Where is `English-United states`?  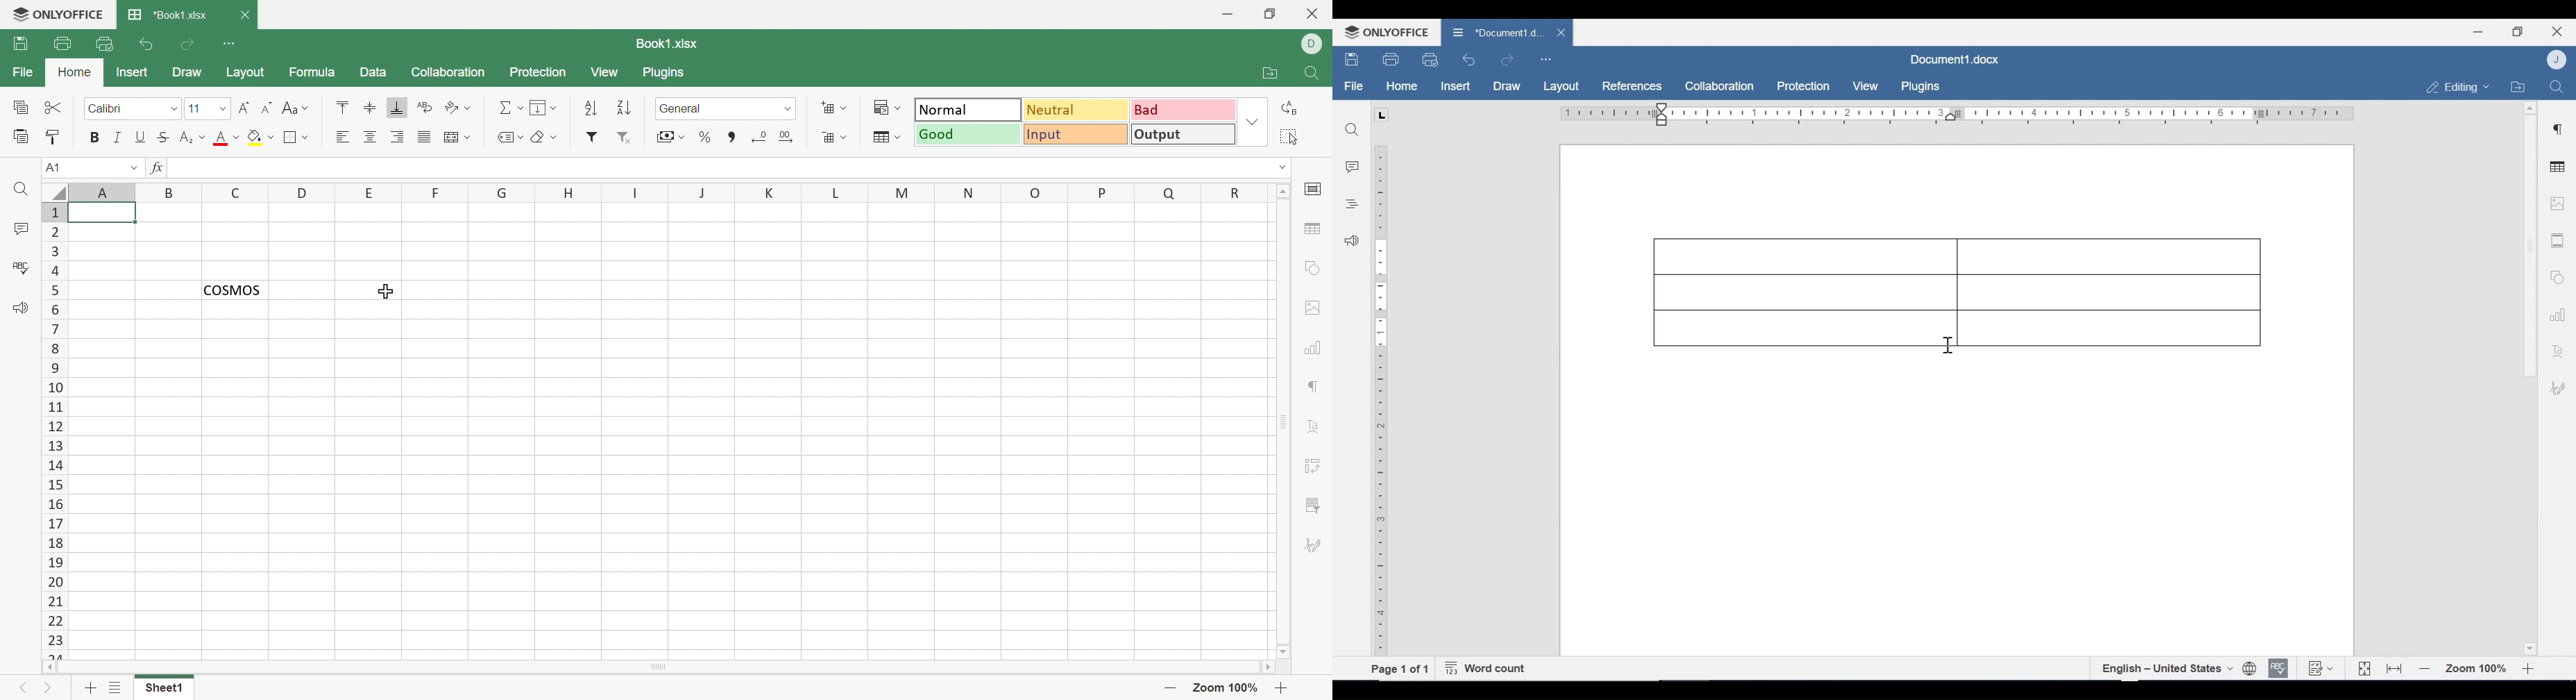
English-United states is located at coordinates (2166, 668).